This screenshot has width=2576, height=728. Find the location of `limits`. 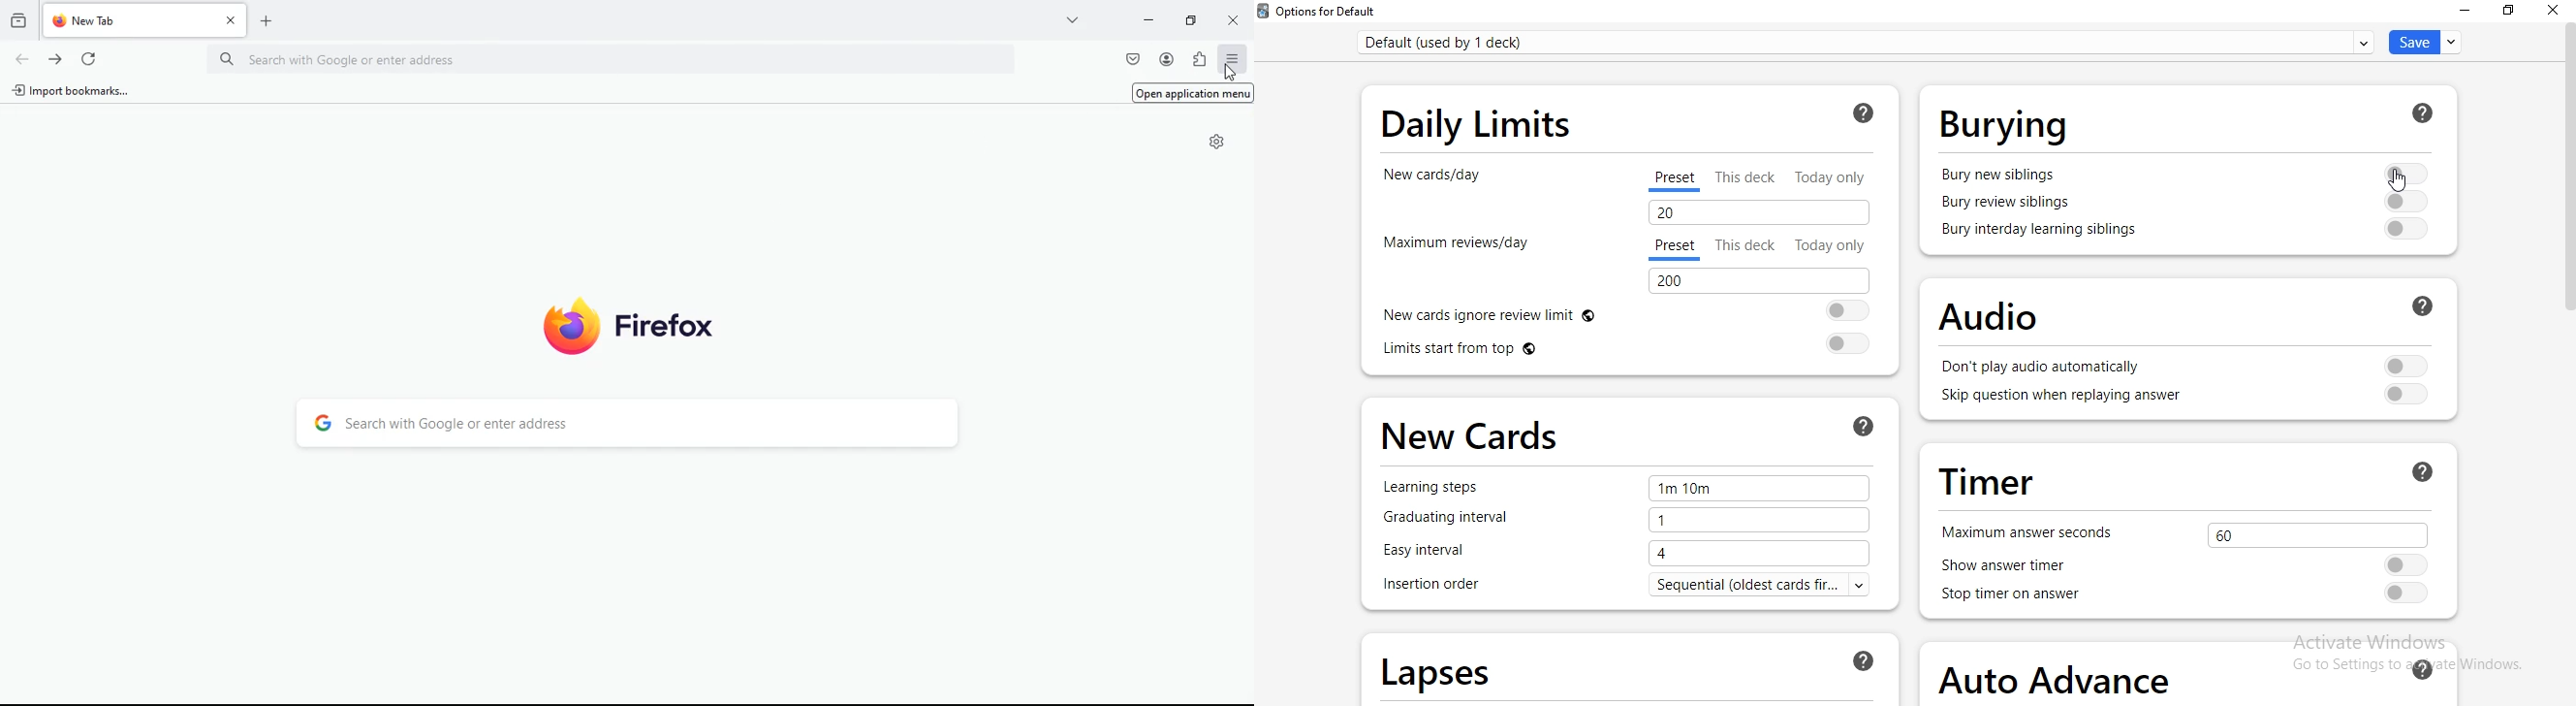

limits is located at coordinates (1509, 351).